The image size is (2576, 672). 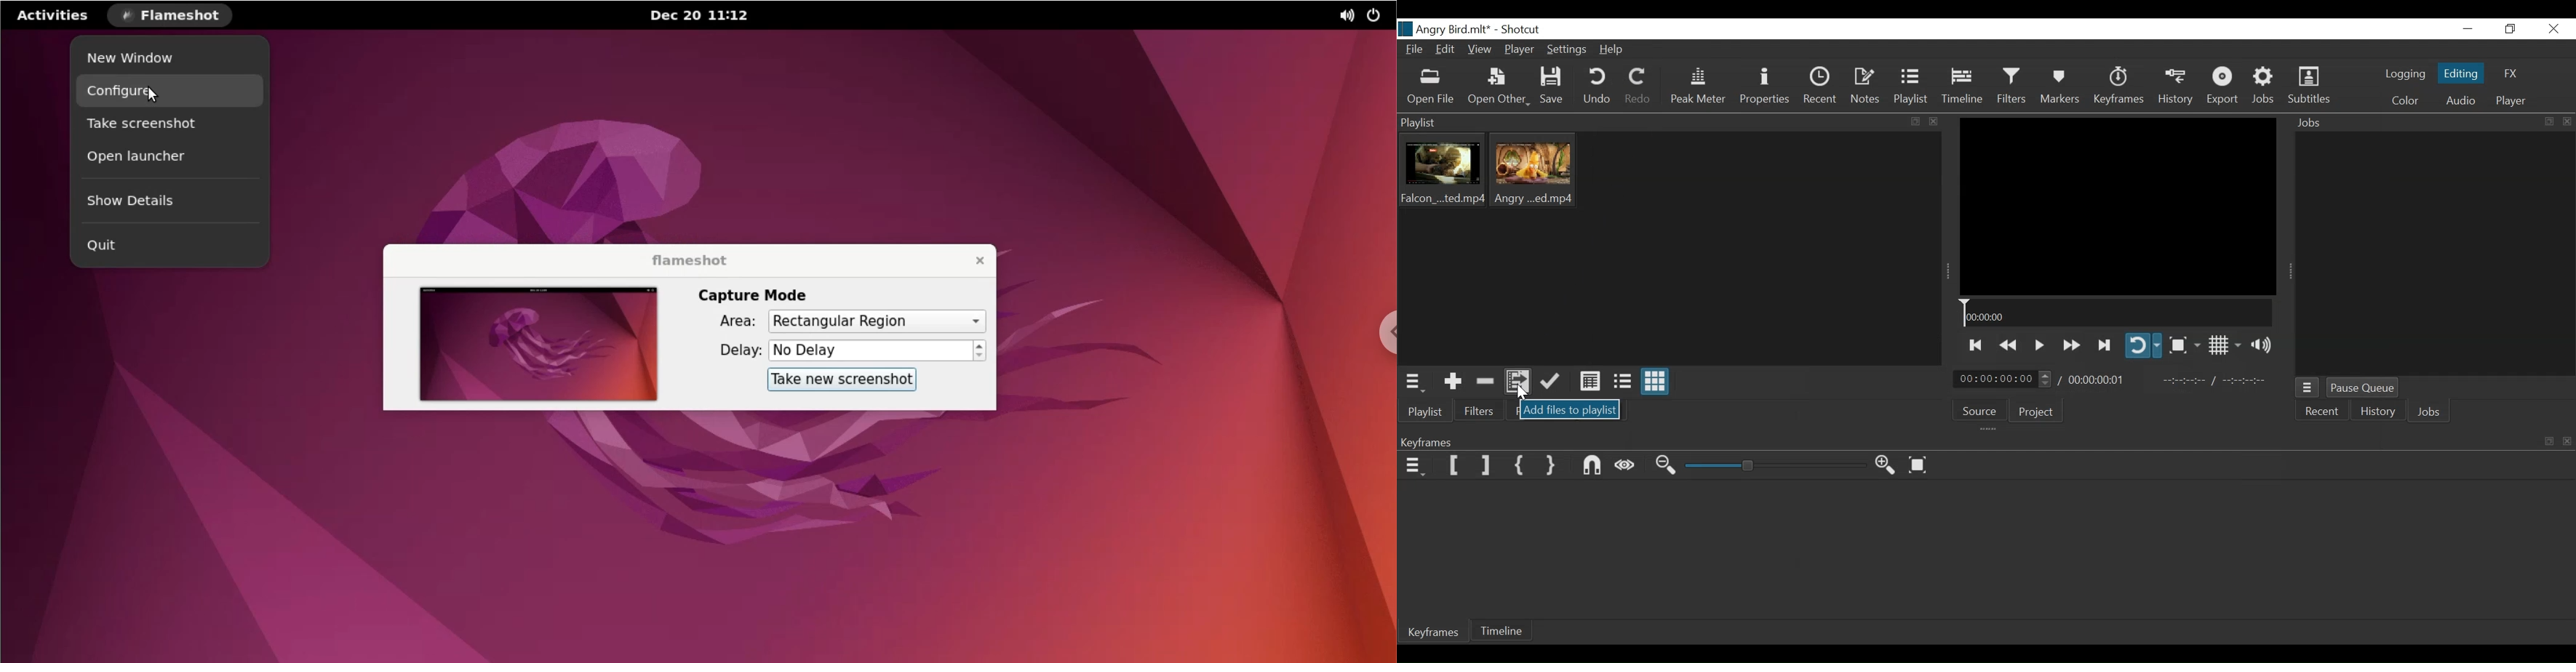 What do you see at coordinates (2003, 380) in the screenshot?
I see `Current Duration` at bounding box center [2003, 380].